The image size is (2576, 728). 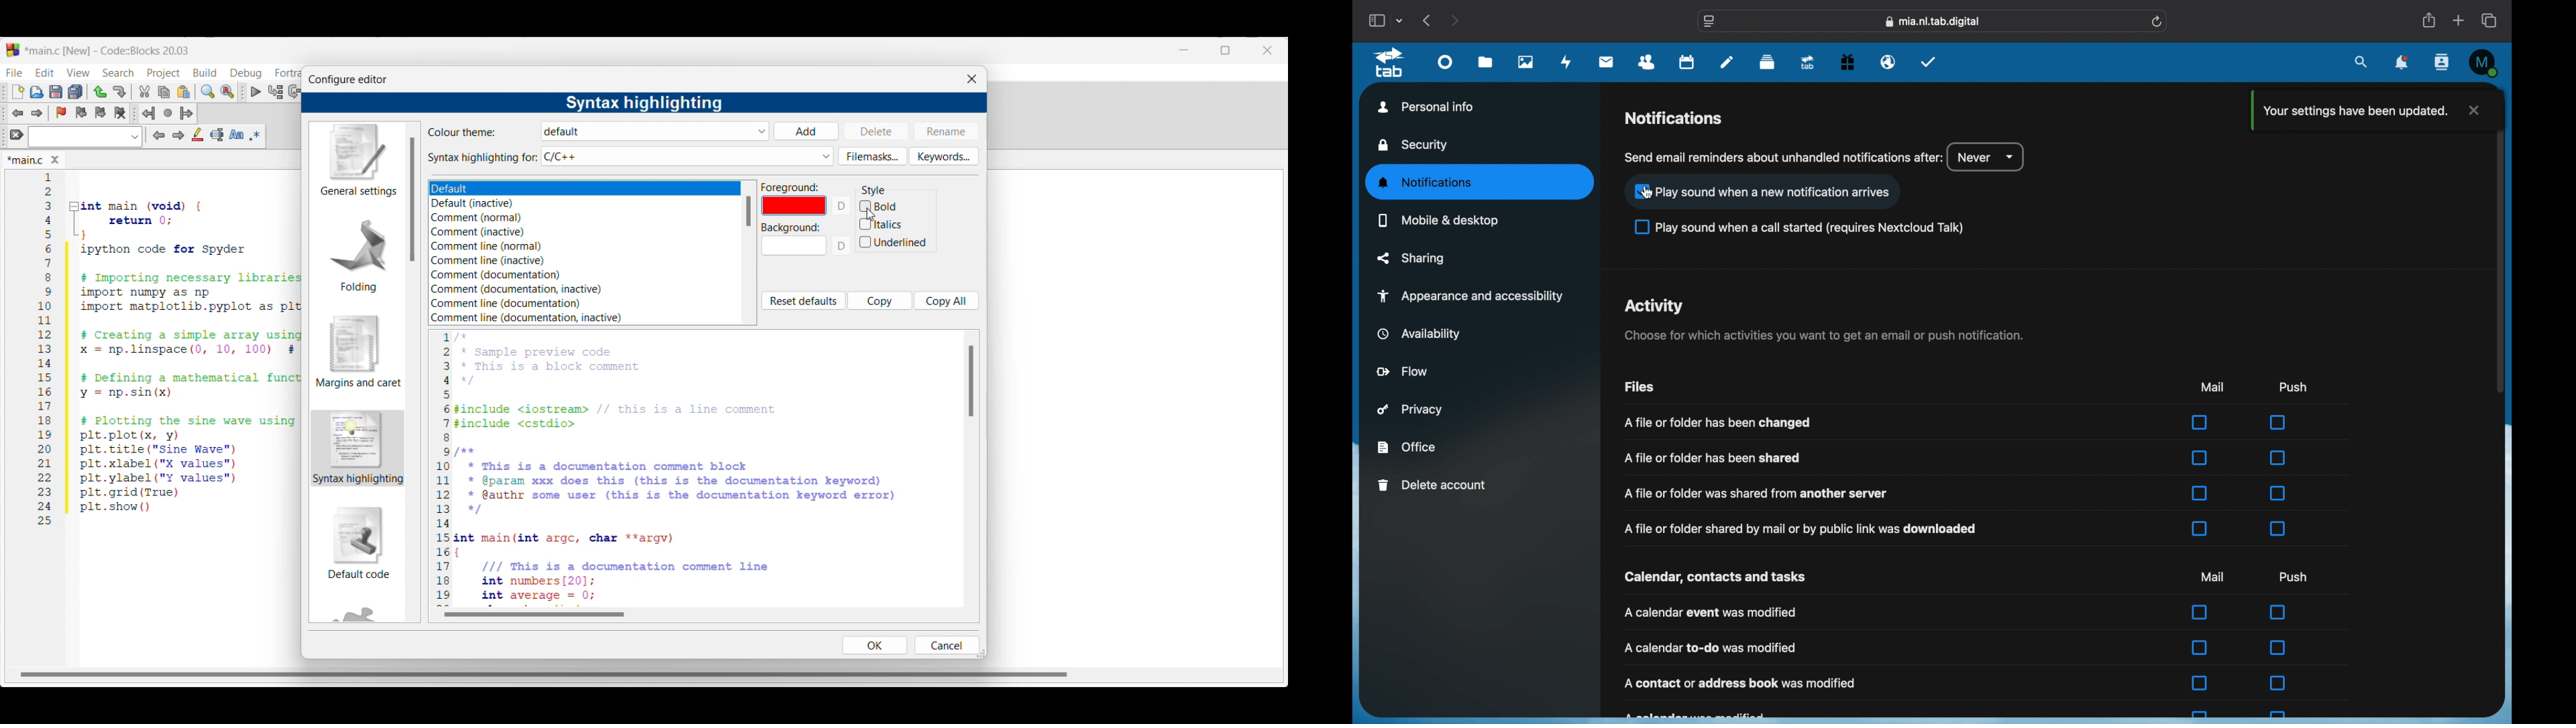 I want to click on search, so click(x=2362, y=61).